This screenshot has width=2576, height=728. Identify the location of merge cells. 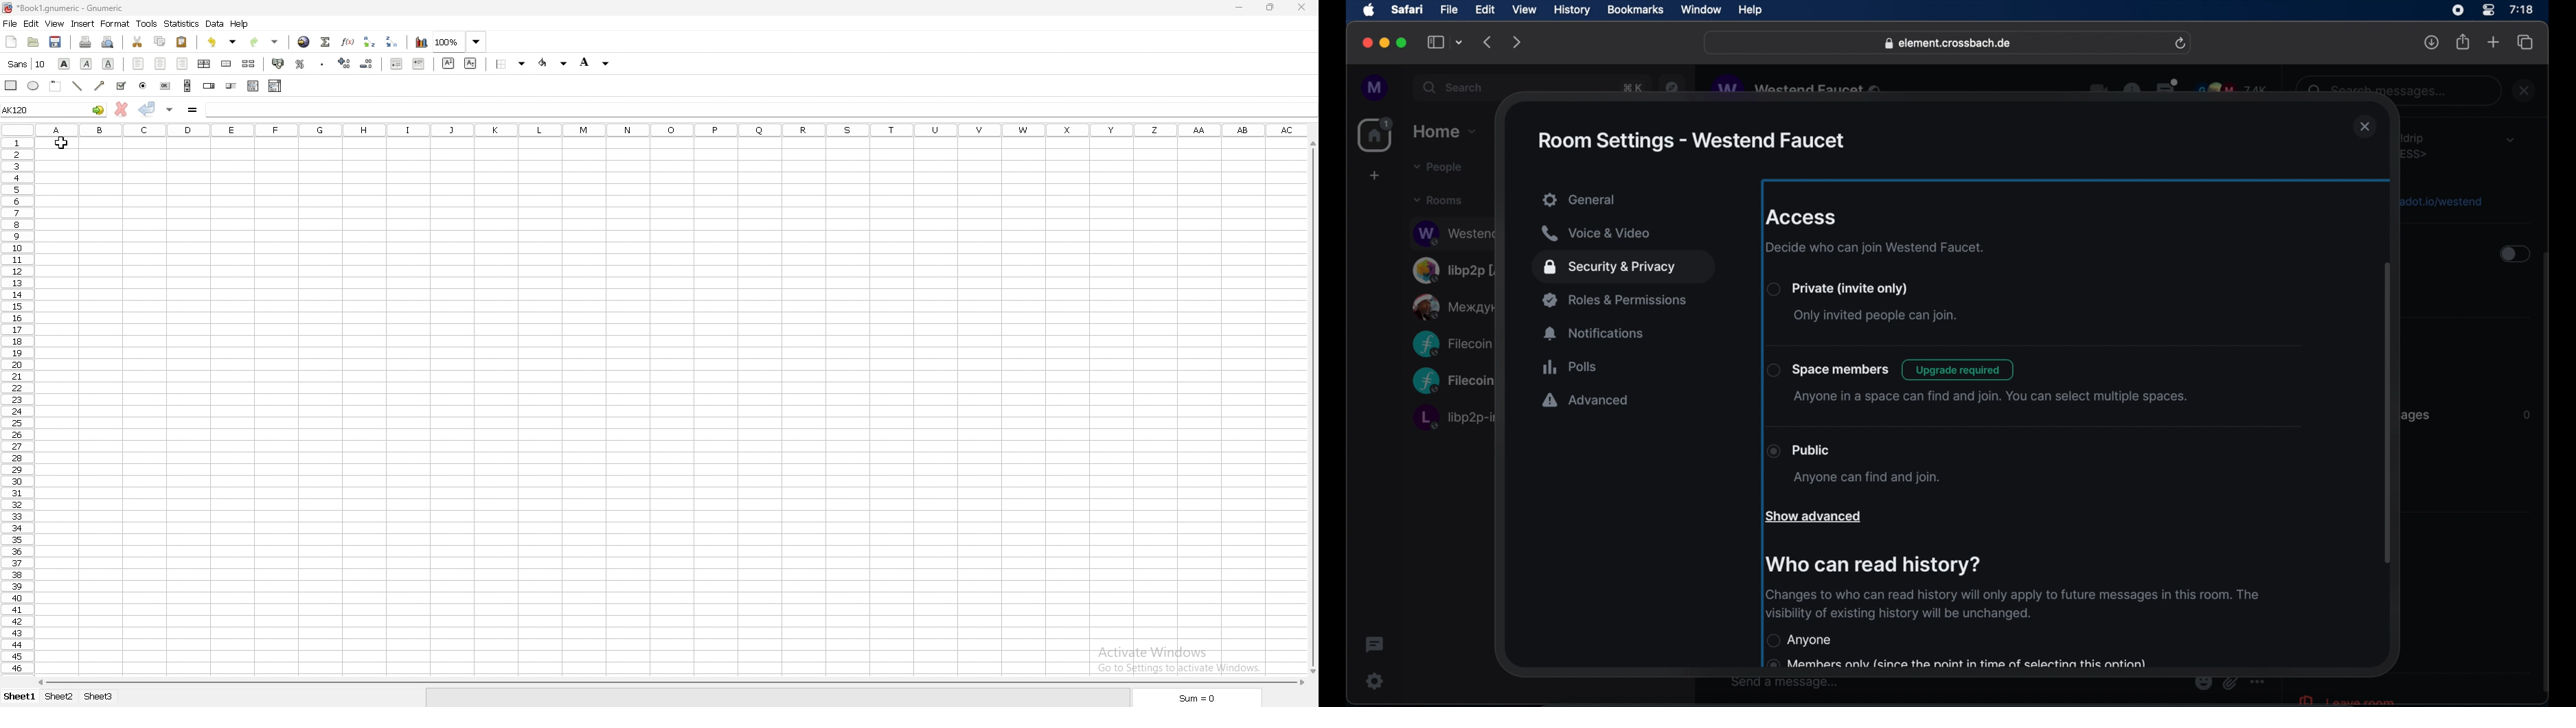
(227, 64).